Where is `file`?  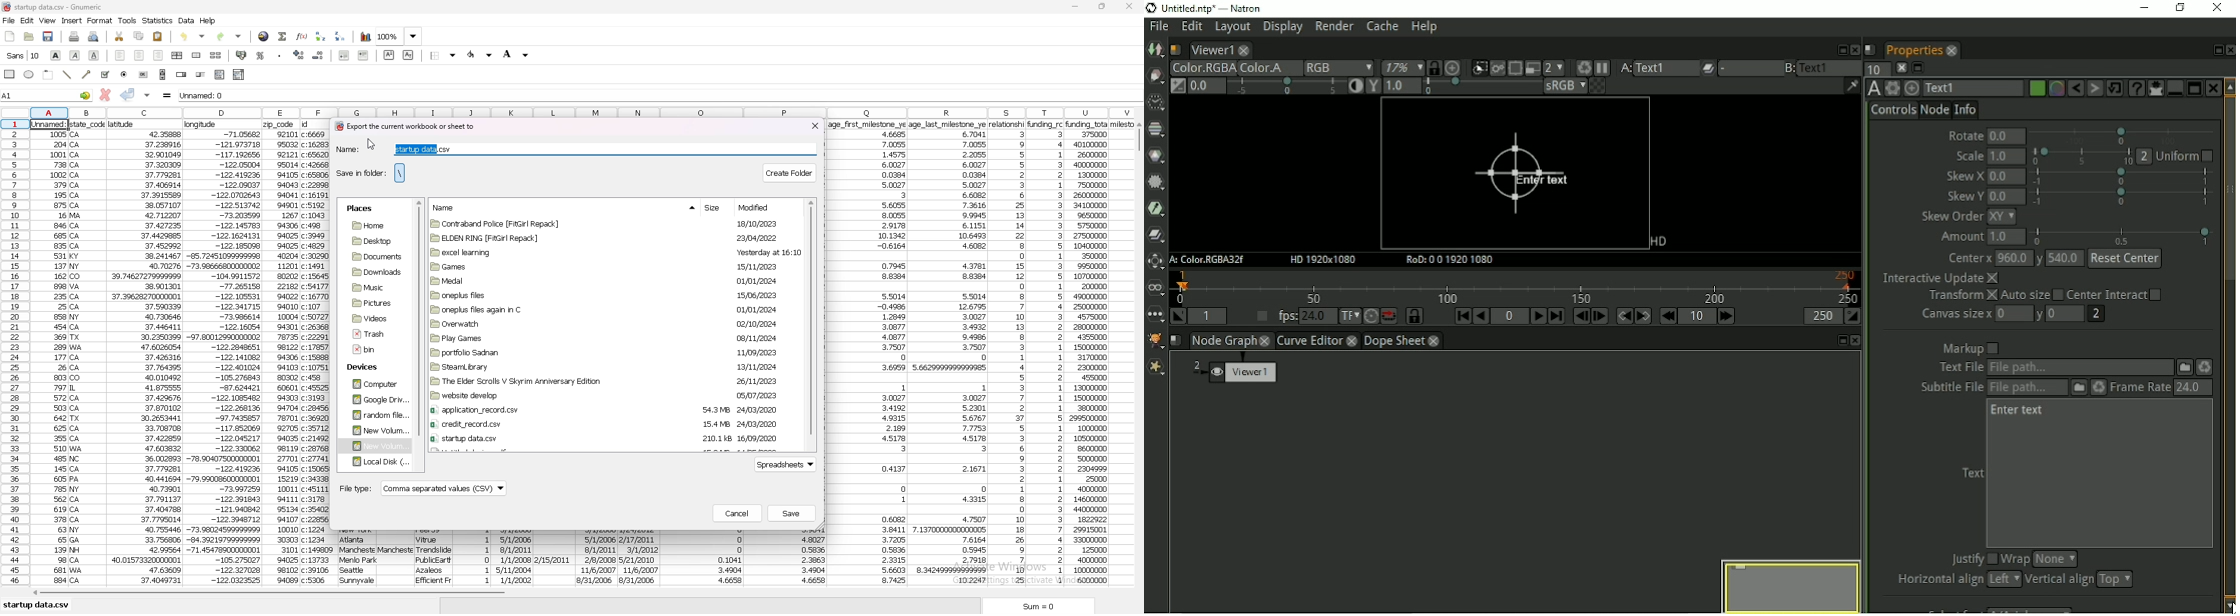 file is located at coordinates (371, 334).